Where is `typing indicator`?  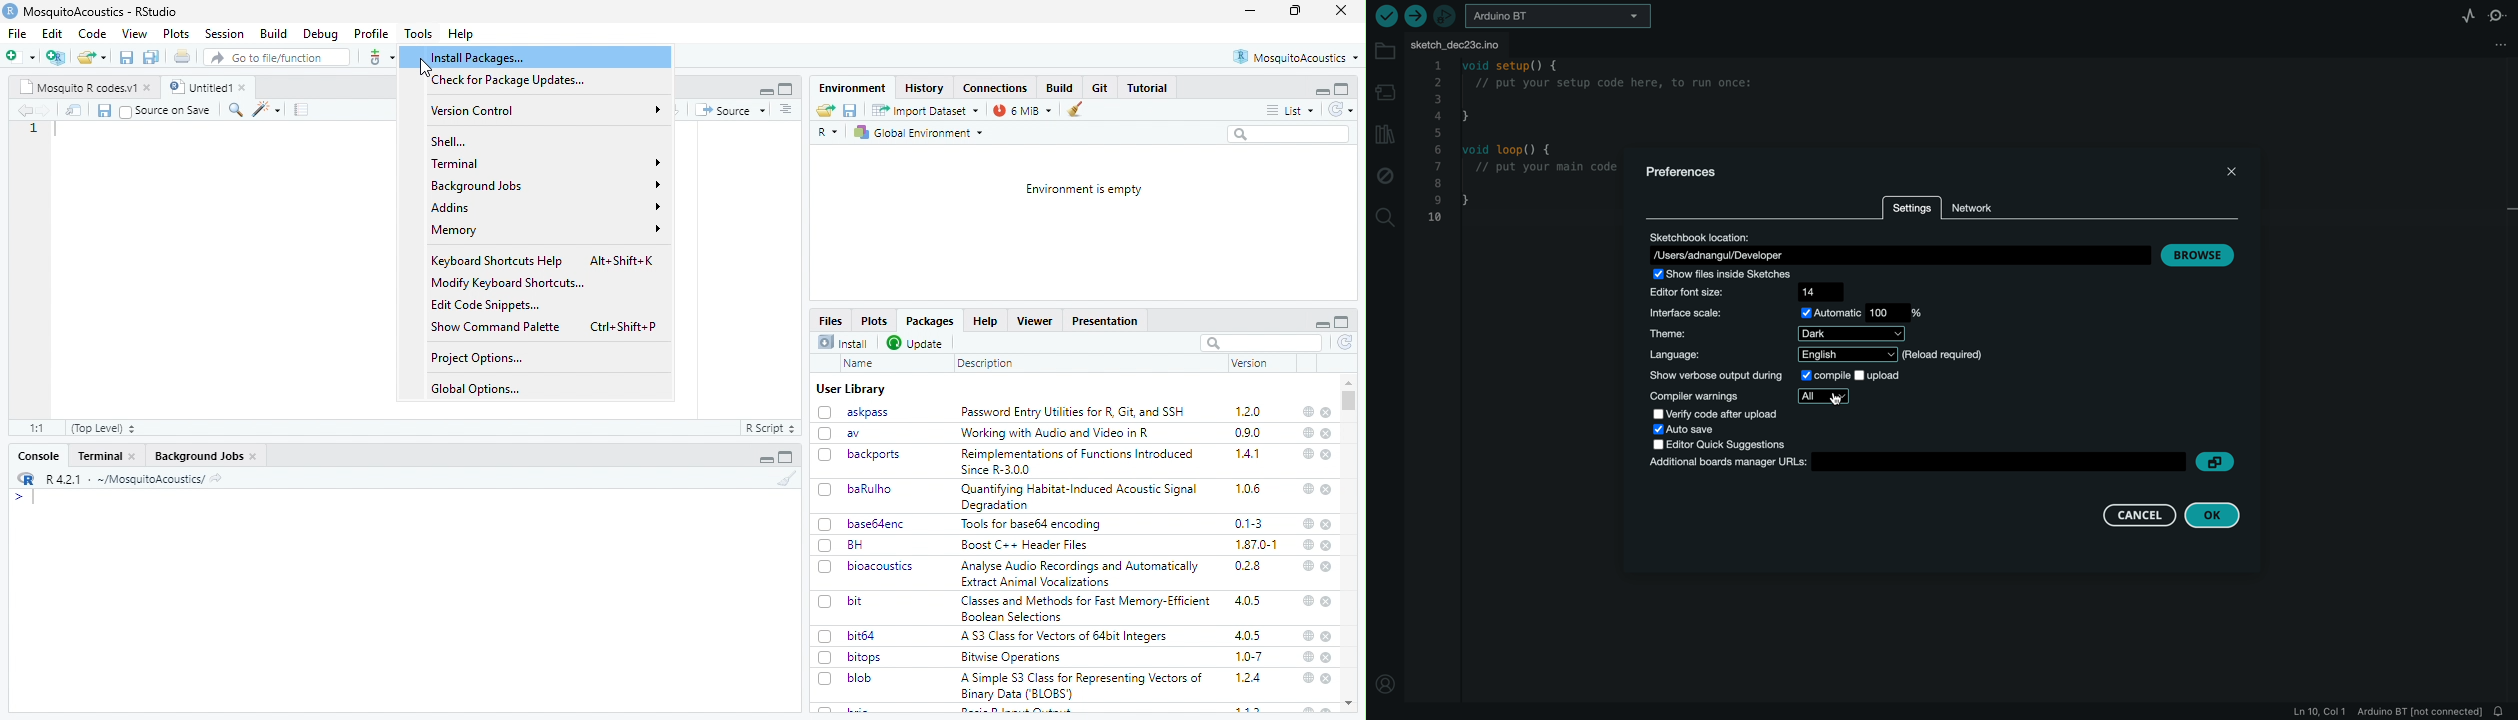 typing indicator is located at coordinates (34, 498).